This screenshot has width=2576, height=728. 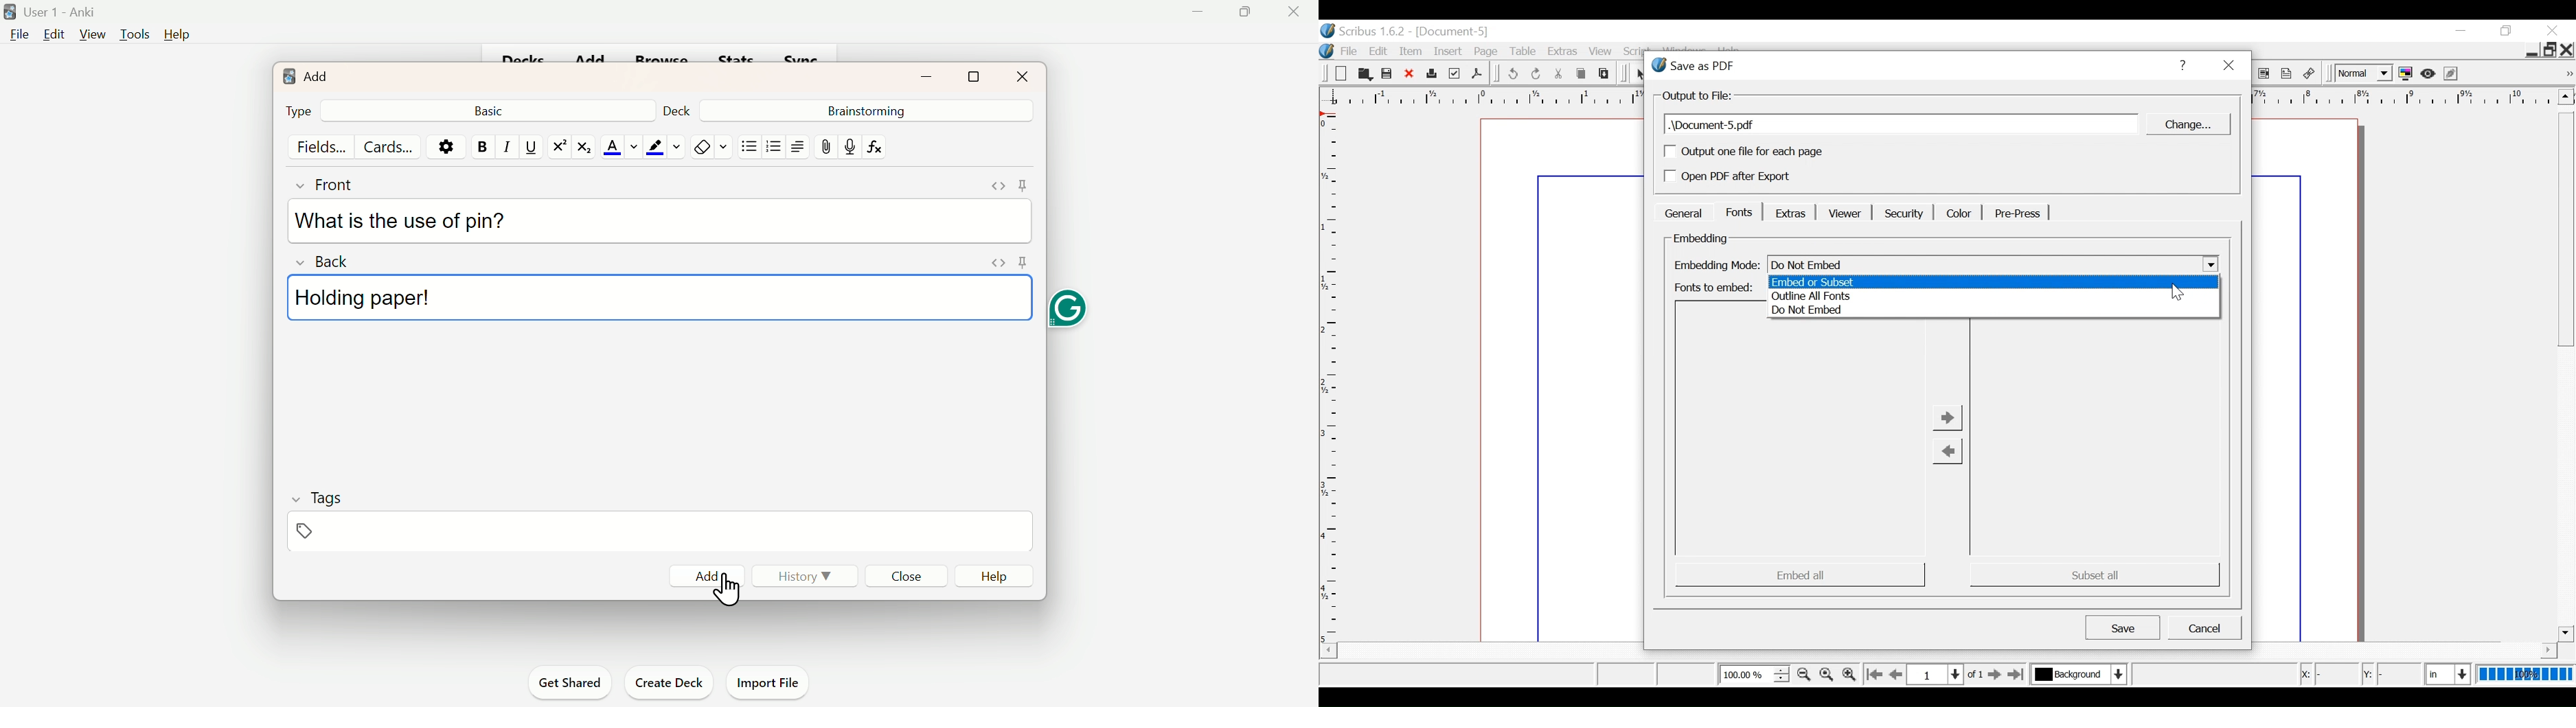 What do you see at coordinates (1995, 282) in the screenshot?
I see `Embed or subset` at bounding box center [1995, 282].